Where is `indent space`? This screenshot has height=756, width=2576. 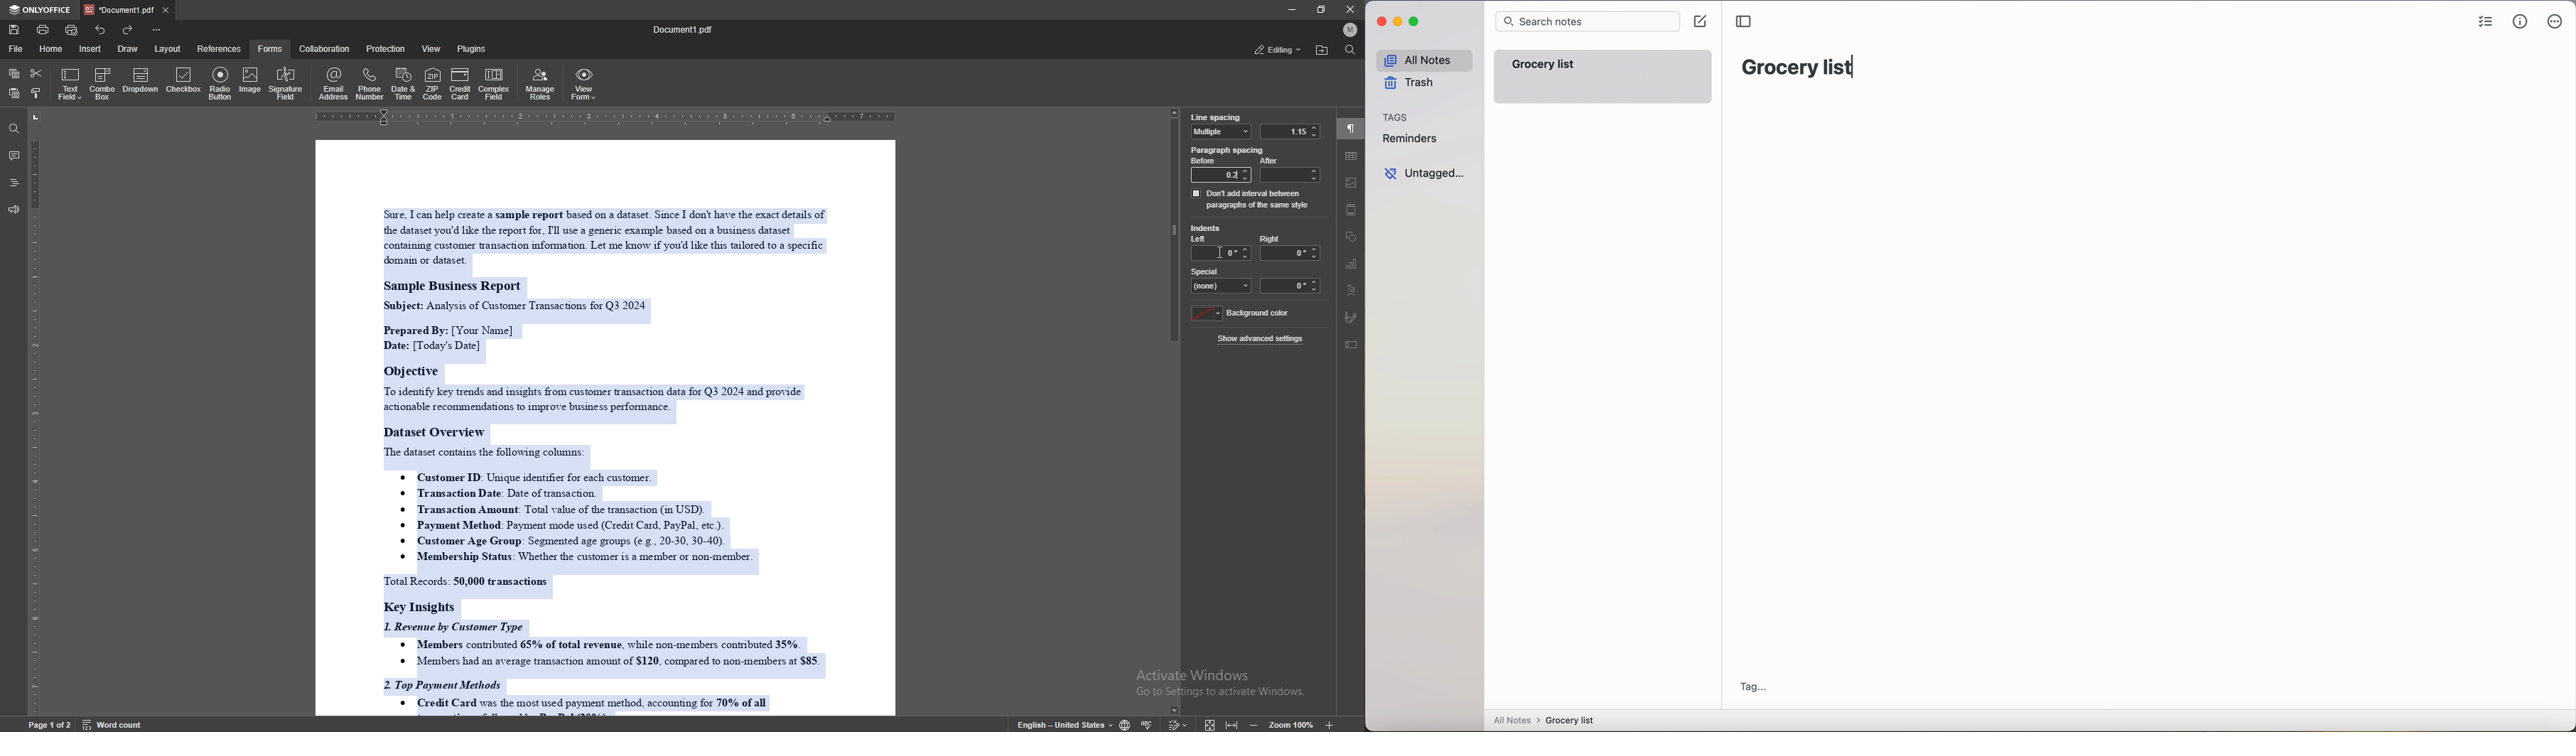
indent space is located at coordinates (1291, 286).